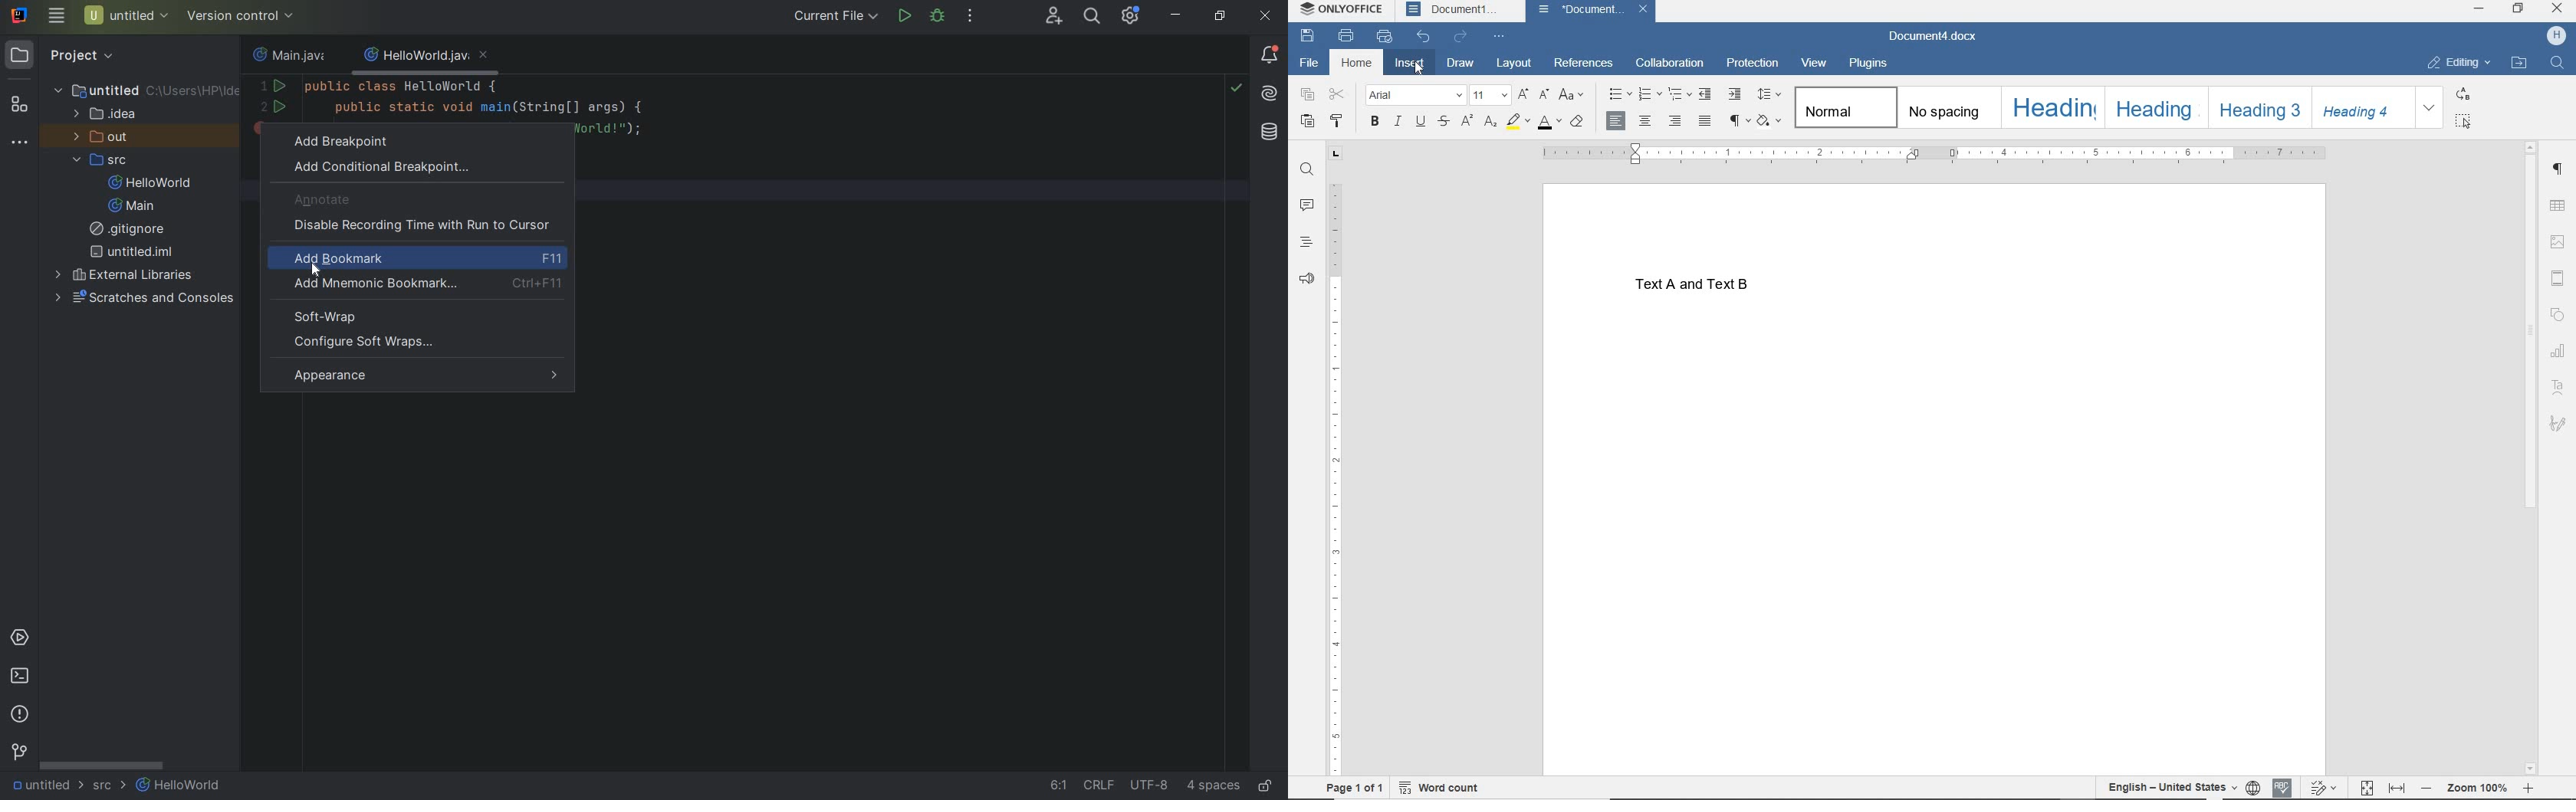  Describe the element at coordinates (1671, 62) in the screenshot. I see `COLLABORATION` at that location.